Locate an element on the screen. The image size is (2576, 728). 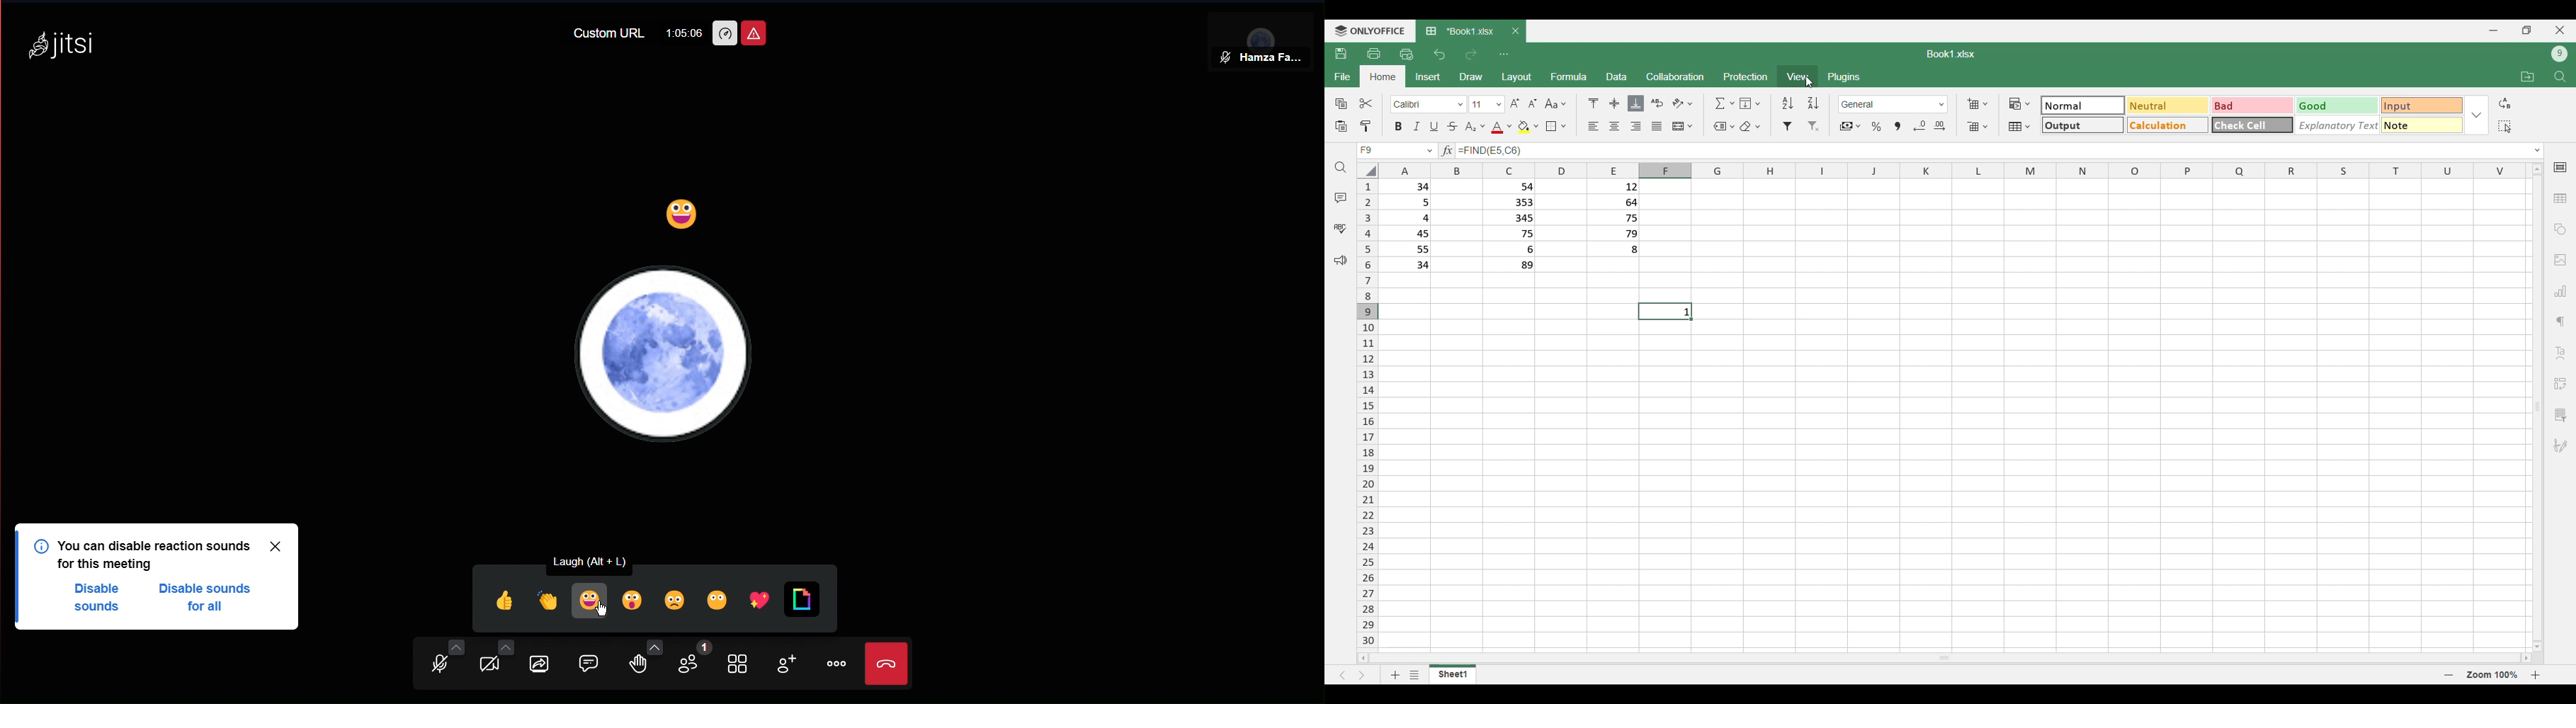
Italic is located at coordinates (1417, 126).